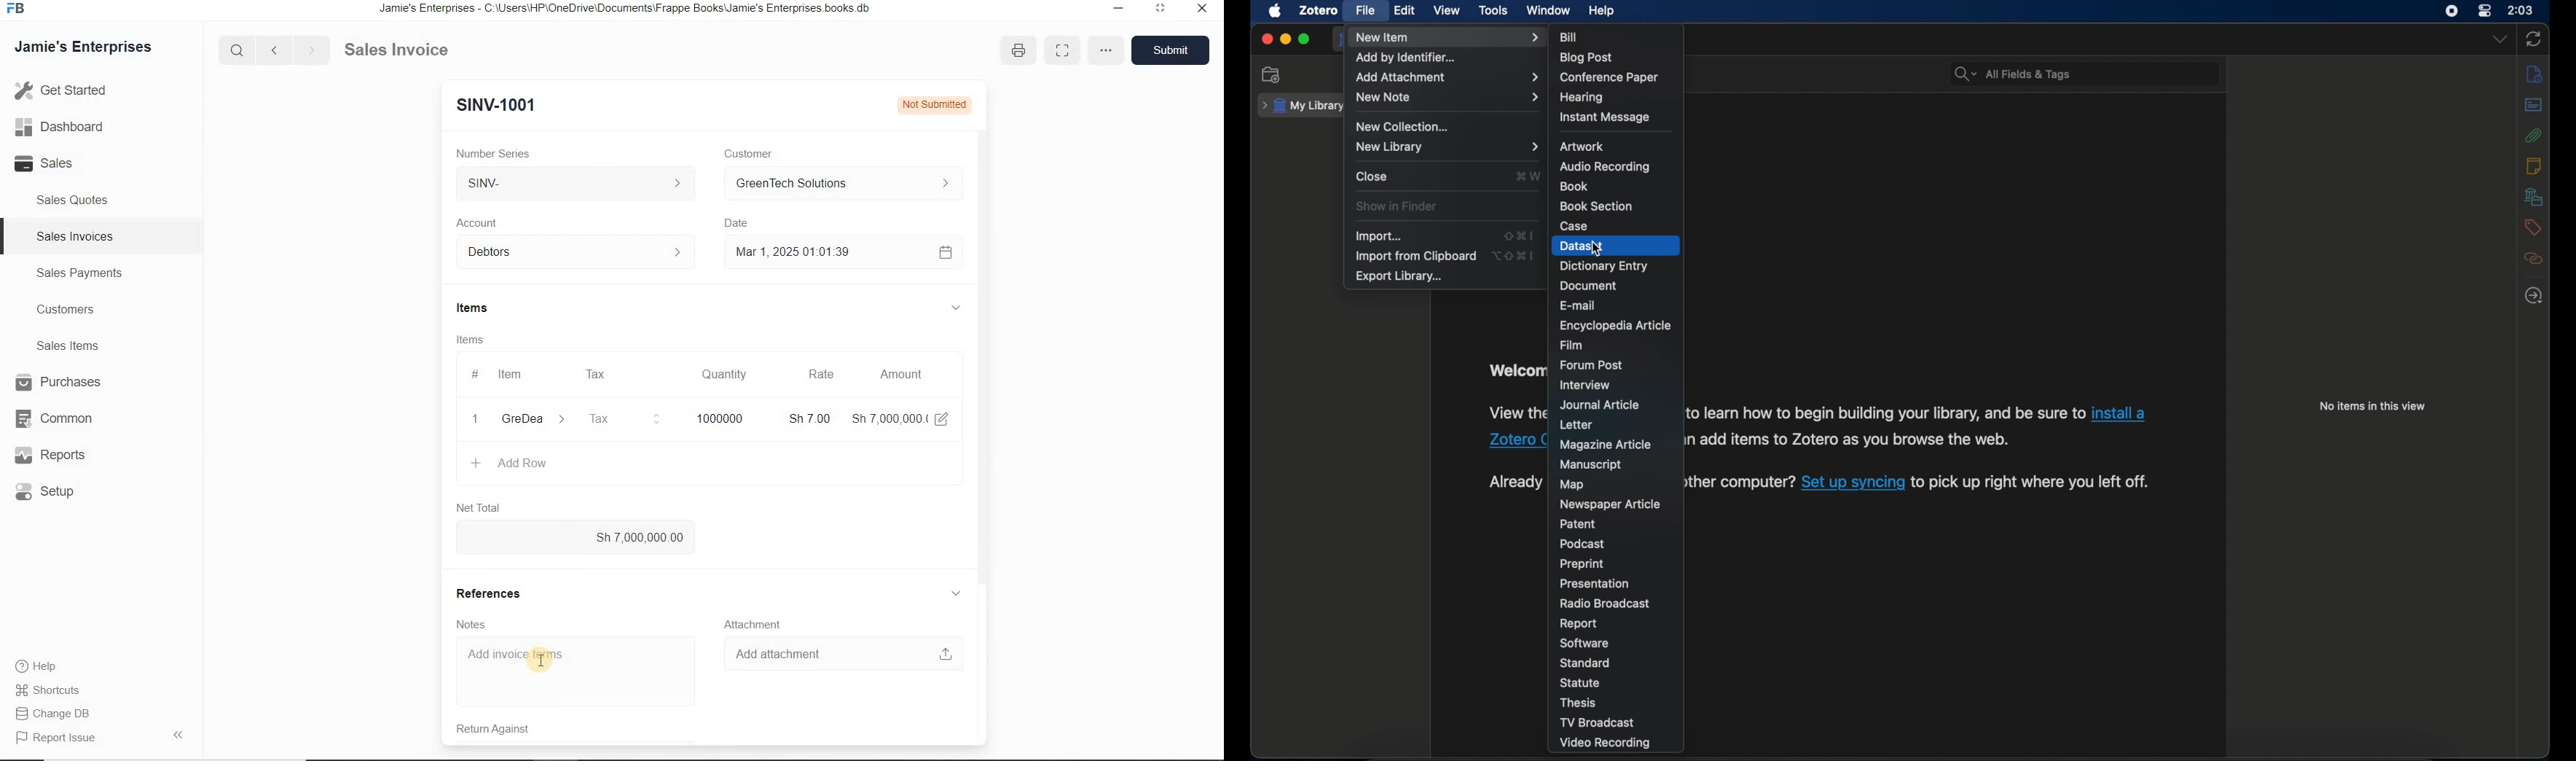  I want to click on + Add Row, so click(509, 465).